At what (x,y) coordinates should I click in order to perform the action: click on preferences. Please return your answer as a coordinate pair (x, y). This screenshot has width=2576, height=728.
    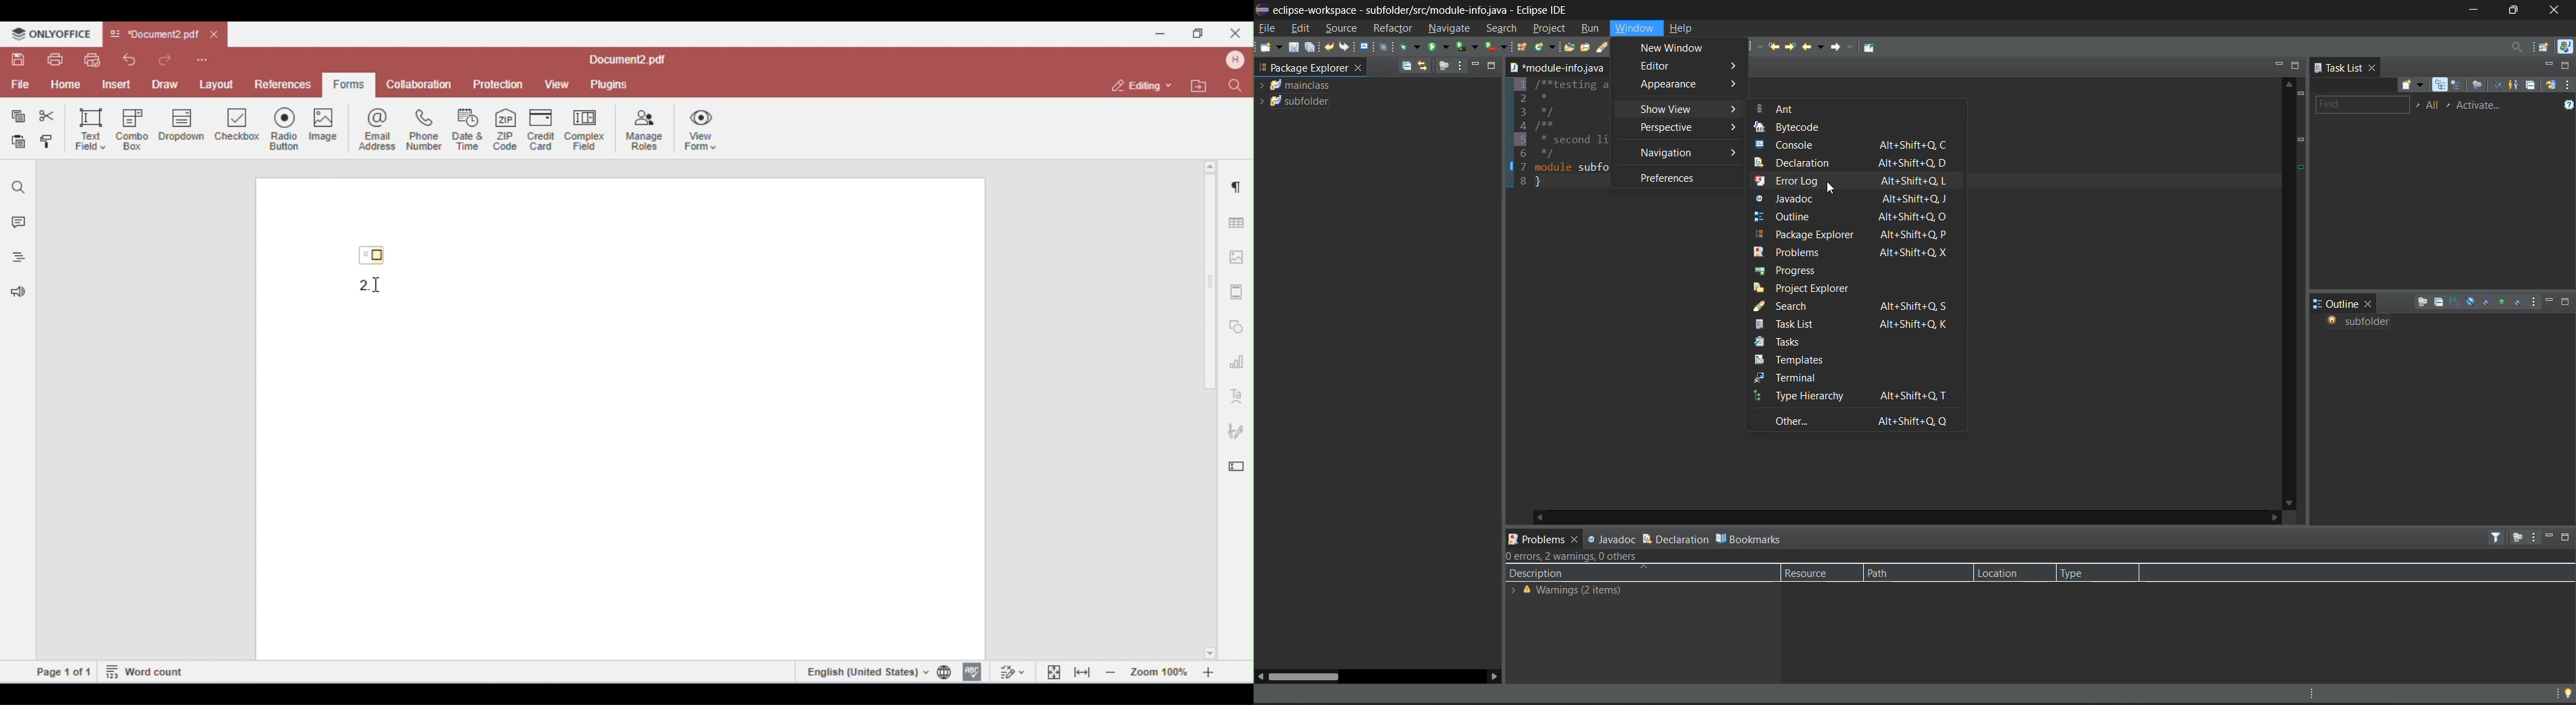
    Looking at the image, I should click on (1670, 178).